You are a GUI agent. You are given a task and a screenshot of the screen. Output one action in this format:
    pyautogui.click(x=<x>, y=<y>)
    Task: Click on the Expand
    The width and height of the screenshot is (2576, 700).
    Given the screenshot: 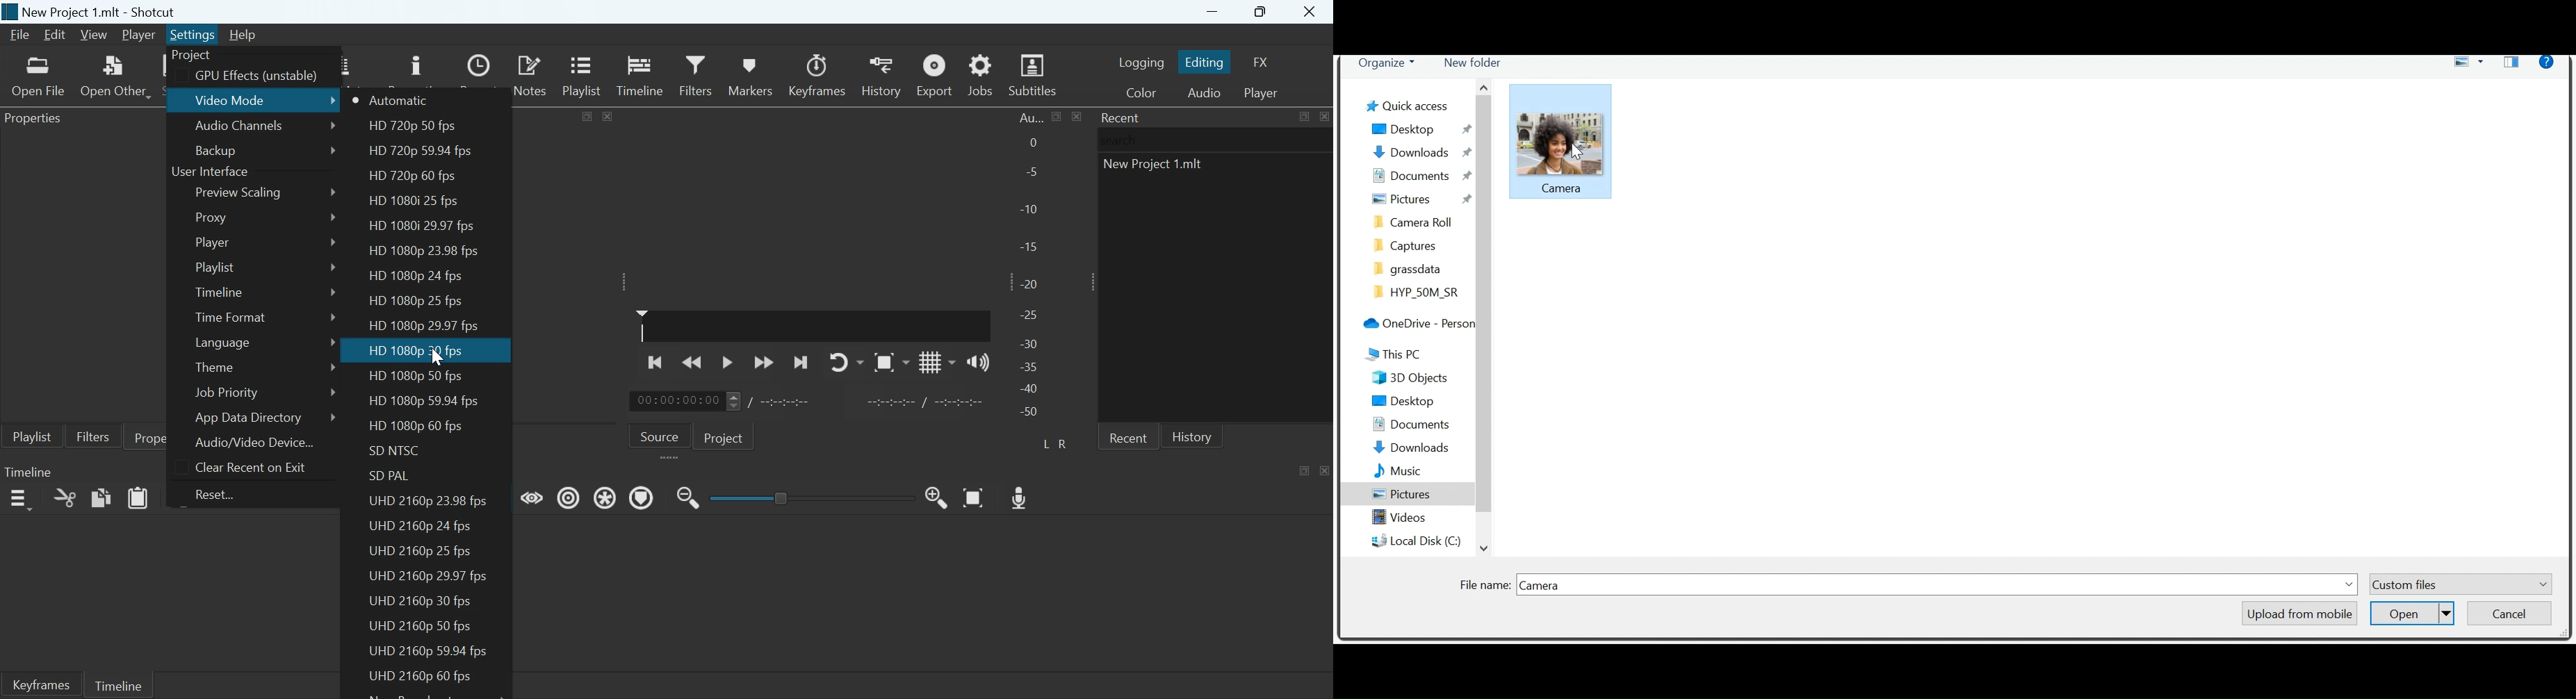 What is the action you would take?
    pyautogui.click(x=1089, y=281)
    